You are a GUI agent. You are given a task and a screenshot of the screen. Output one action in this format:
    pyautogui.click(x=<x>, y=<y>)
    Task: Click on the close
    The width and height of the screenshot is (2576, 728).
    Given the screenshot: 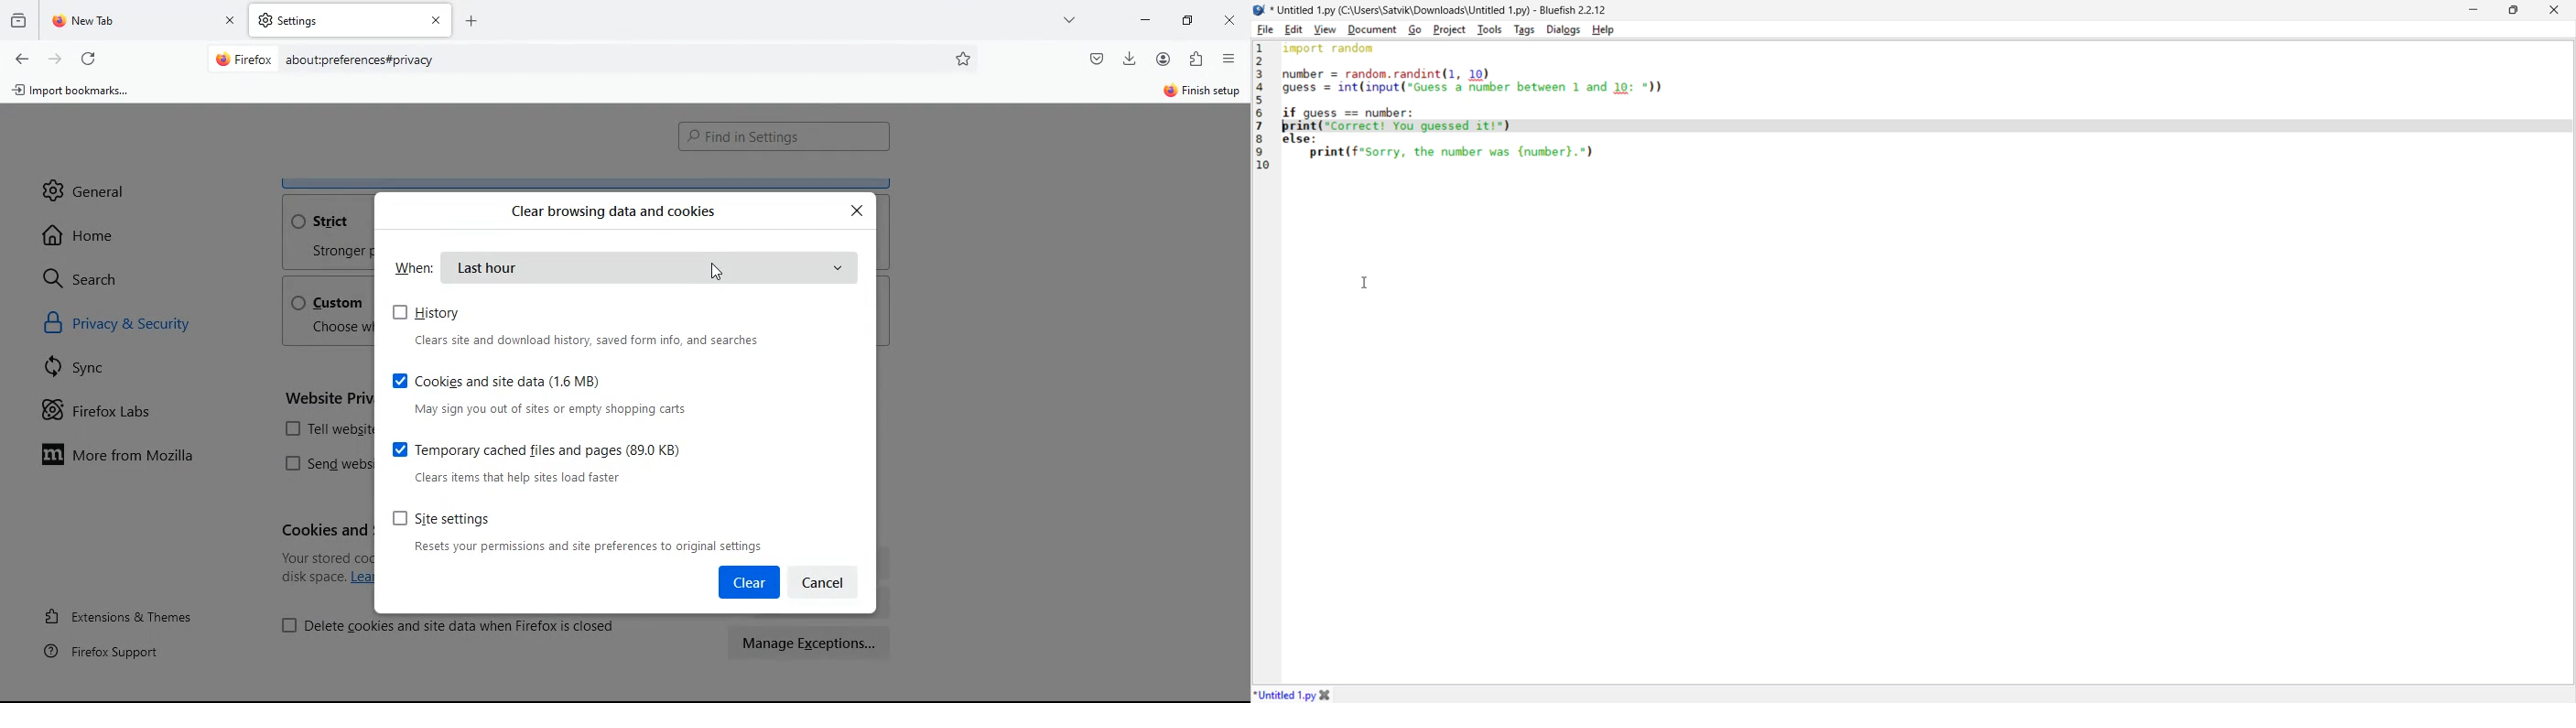 What is the action you would take?
    pyautogui.click(x=1232, y=22)
    